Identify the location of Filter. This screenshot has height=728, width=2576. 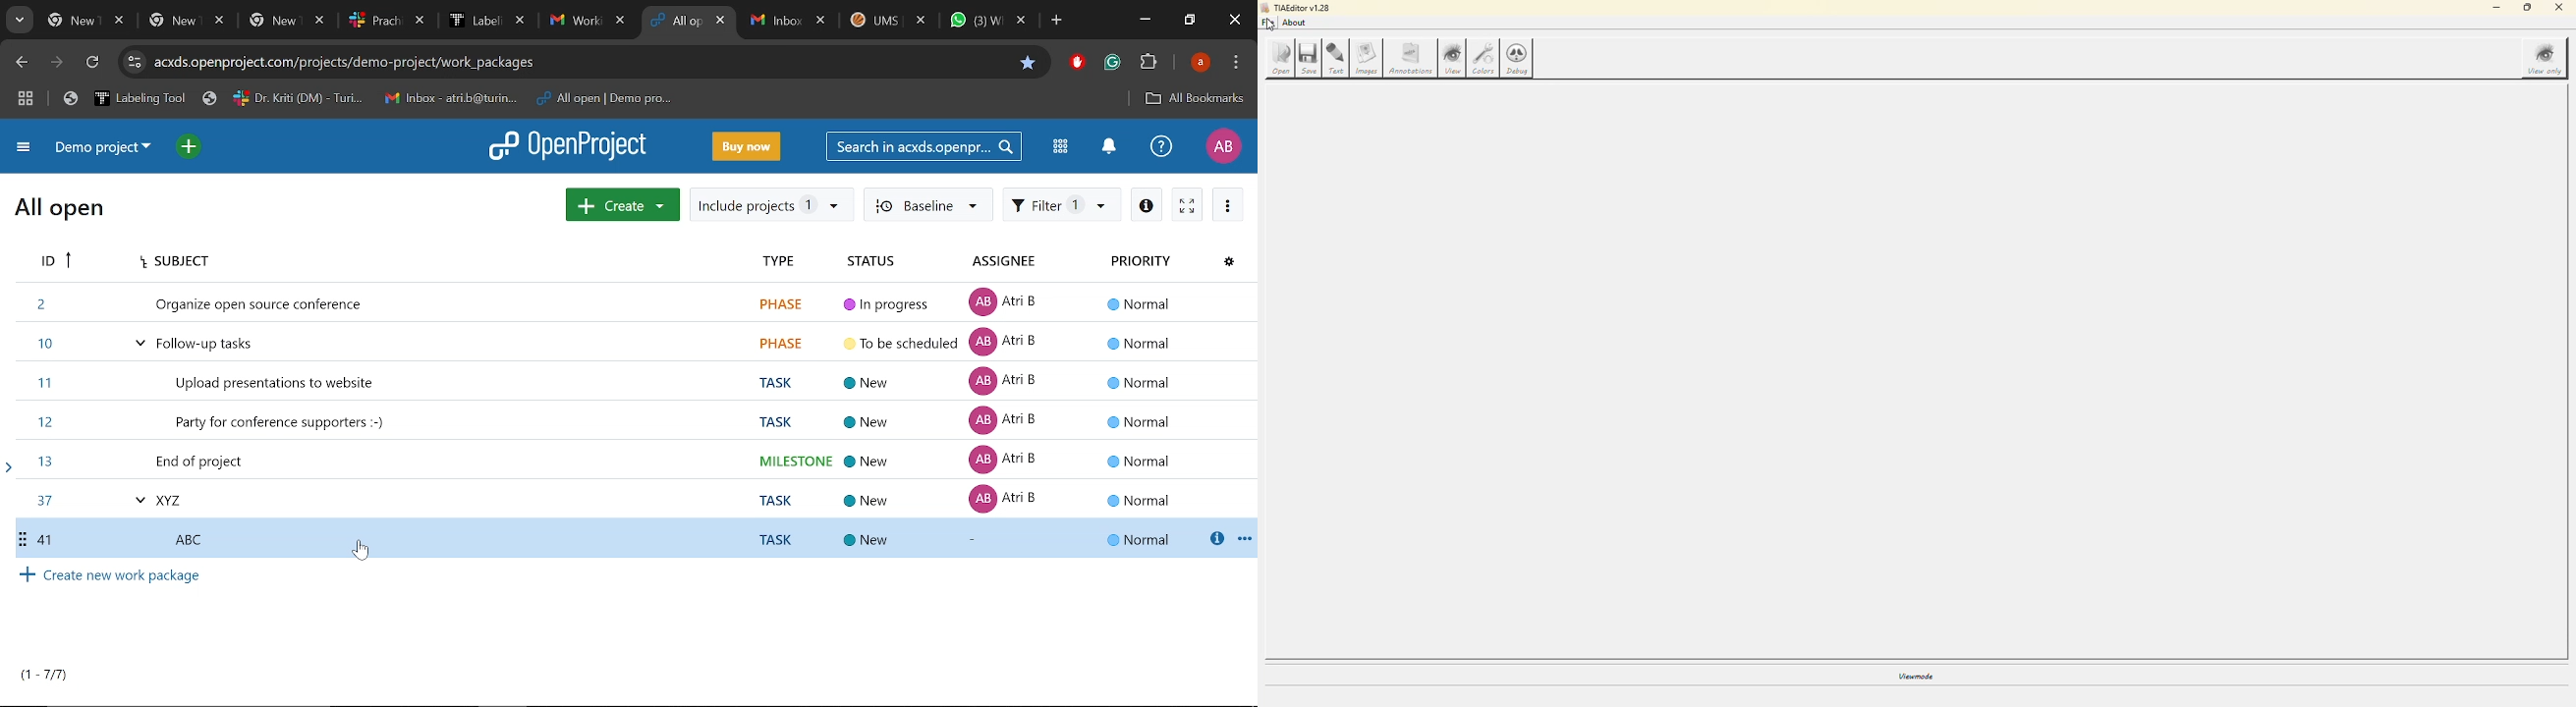
(1061, 206).